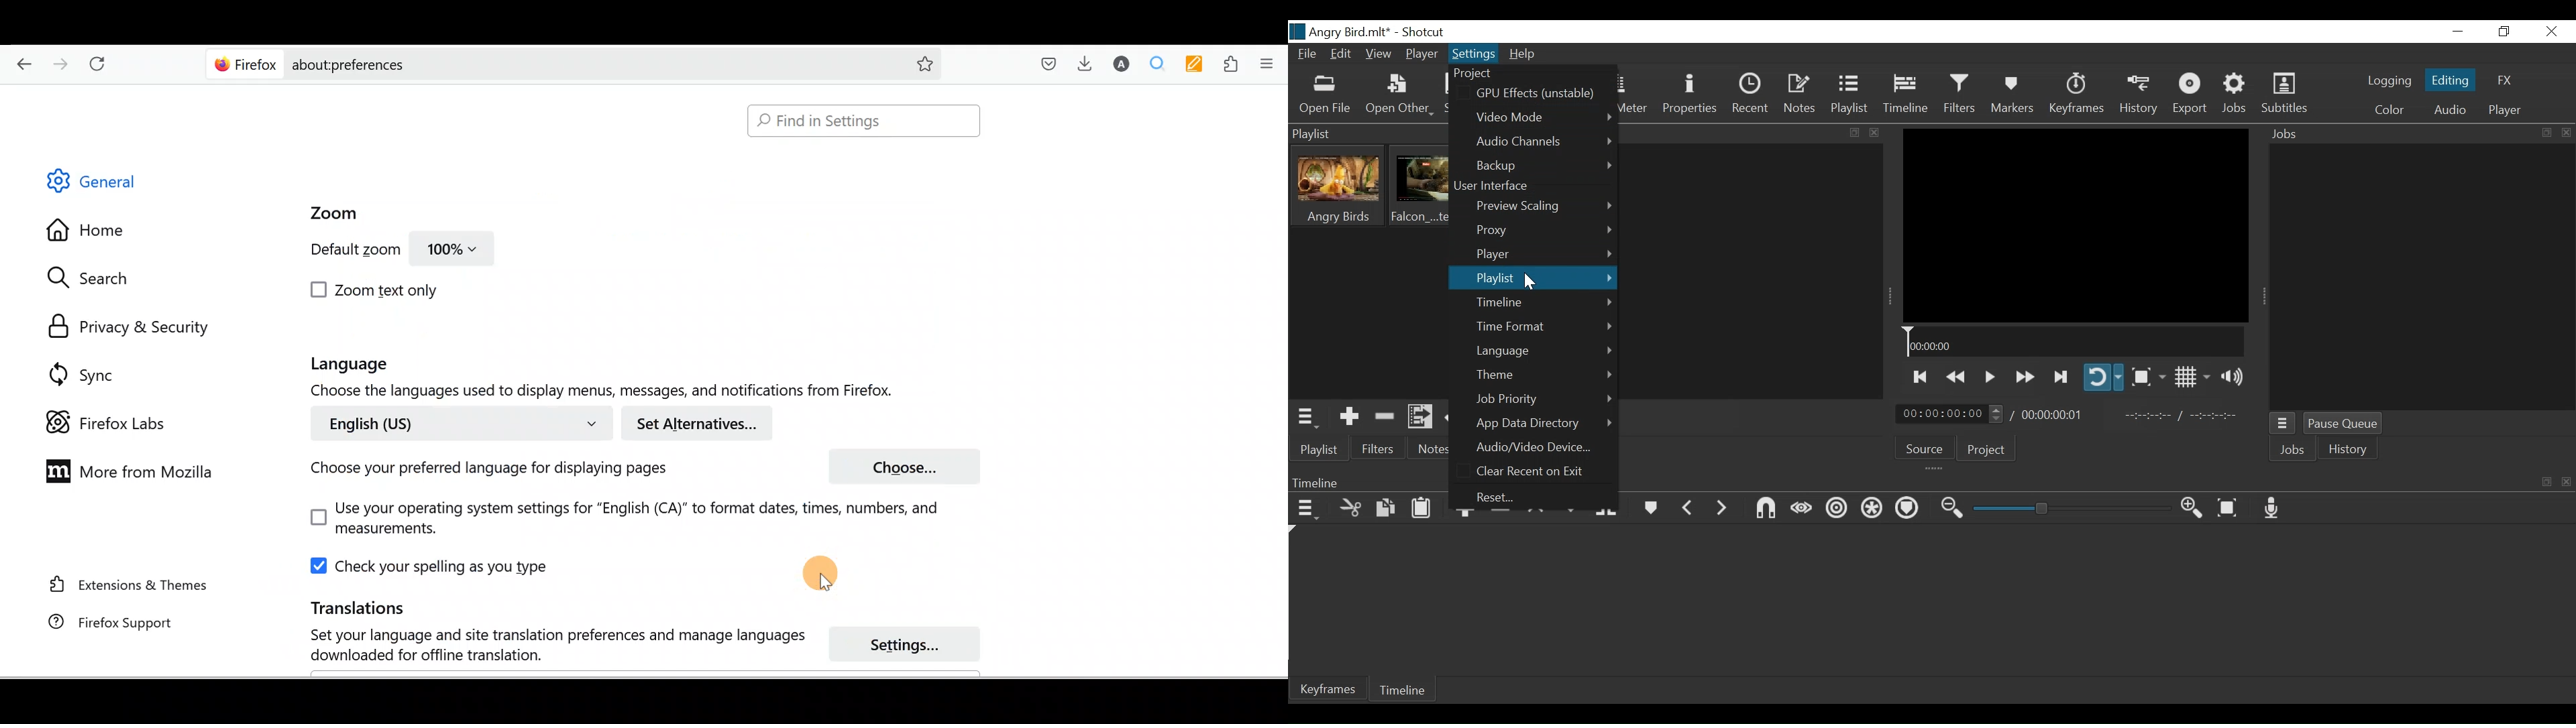  What do you see at coordinates (2459, 32) in the screenshot?
I see `minimize` at bounding box center [2459, 32].